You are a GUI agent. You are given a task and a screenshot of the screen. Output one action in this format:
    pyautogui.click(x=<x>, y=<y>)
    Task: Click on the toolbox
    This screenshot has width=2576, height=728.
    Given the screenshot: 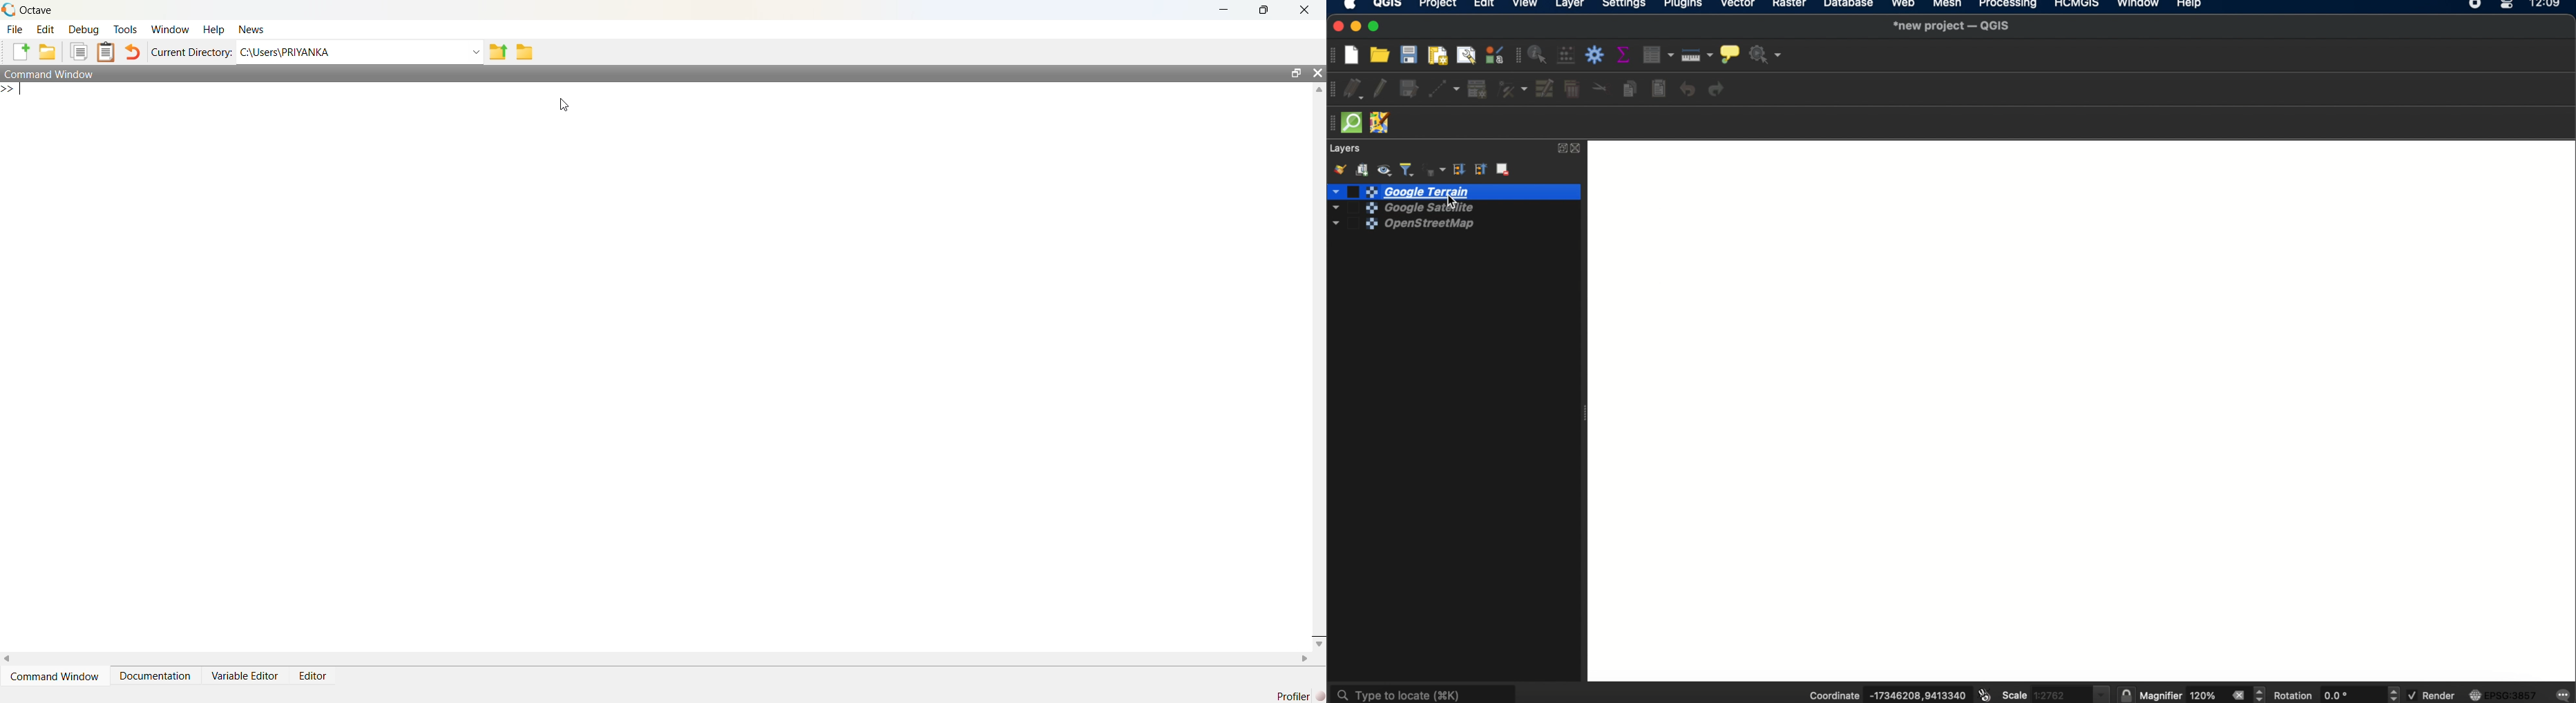 What is the action you would take?
    pyautogui.click(x=1597, y=55)
    